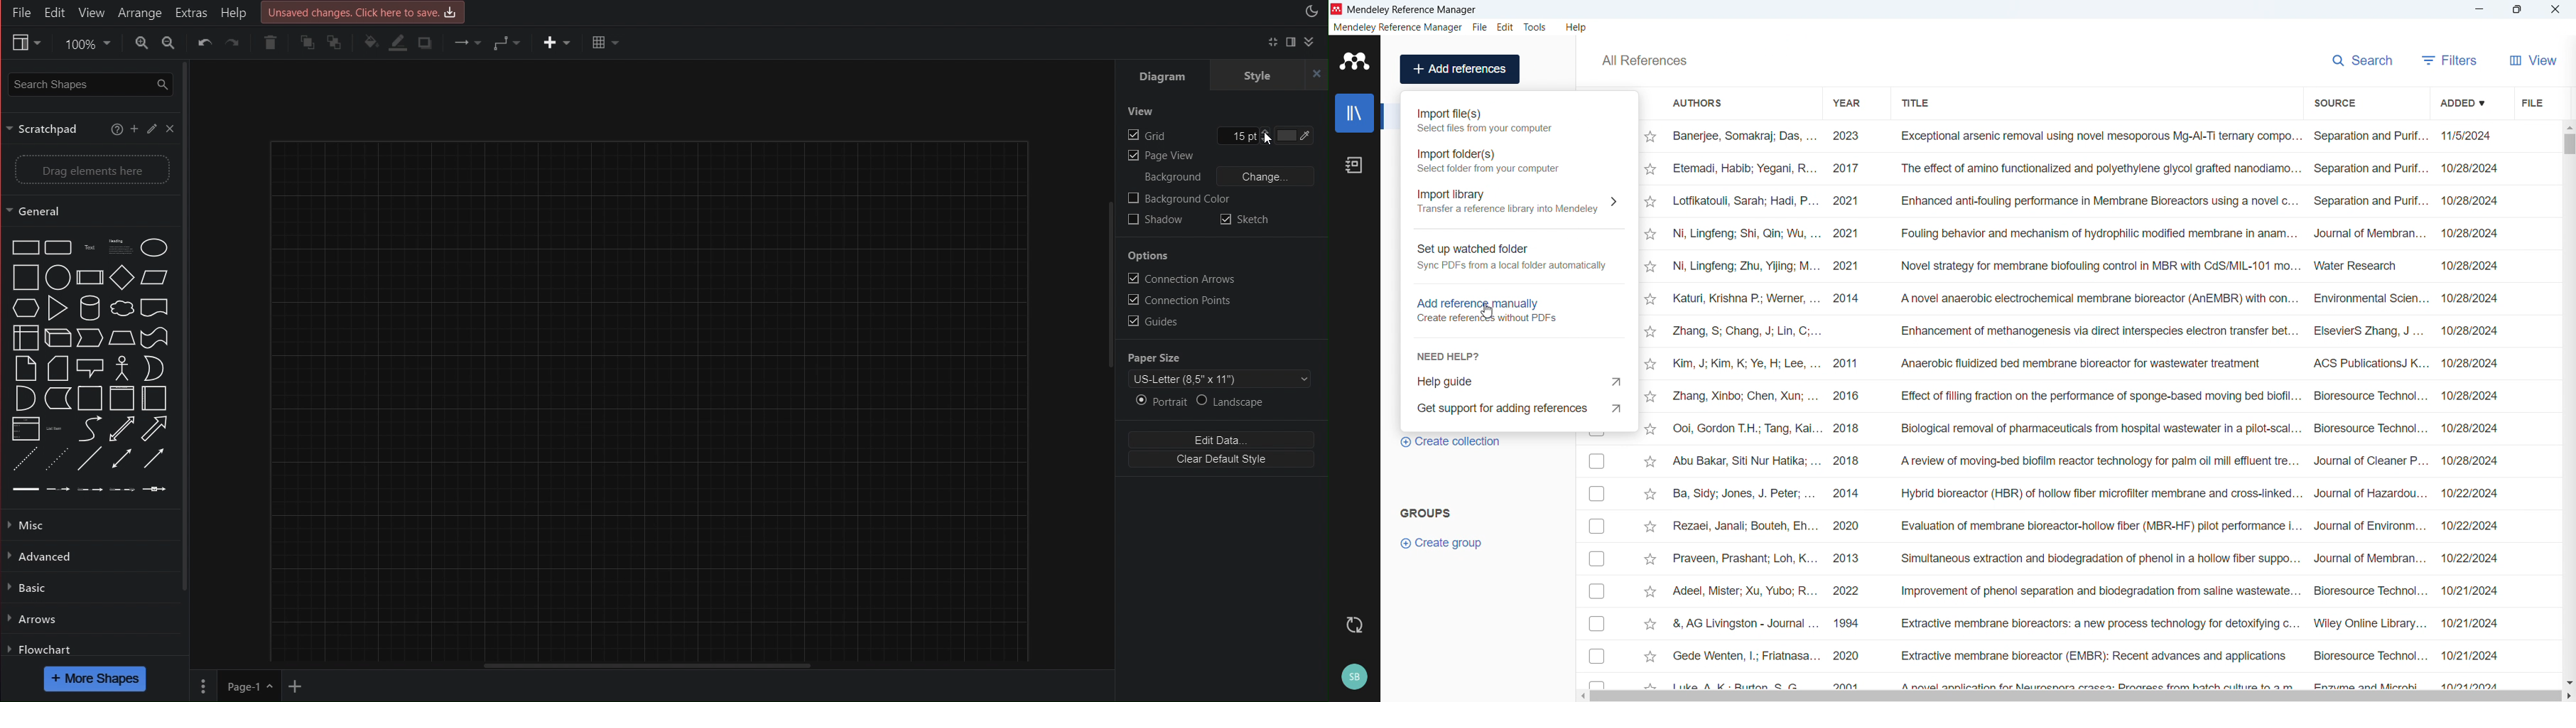 This screenshot has width=2576, height=728. I want to click on Connection Points, so click(1177, 299).